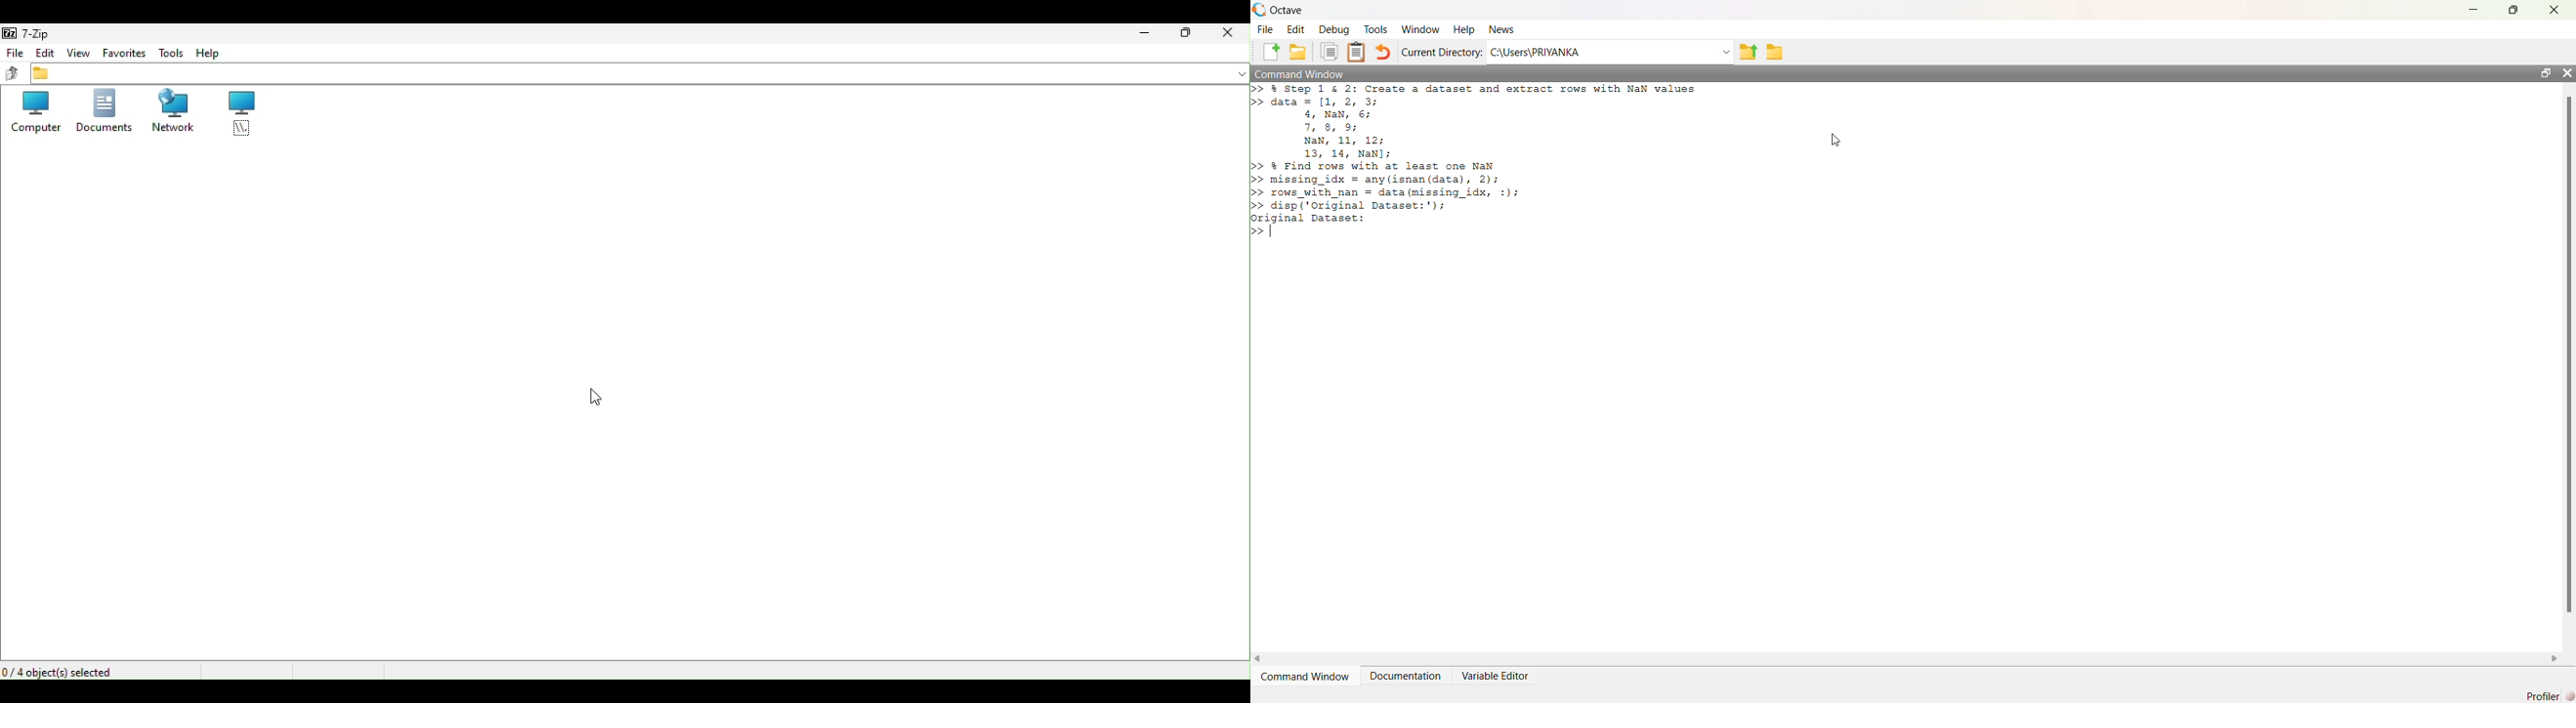 This screenshot has width=2576, height=728. I want to click on Edit, so click(46, 51).